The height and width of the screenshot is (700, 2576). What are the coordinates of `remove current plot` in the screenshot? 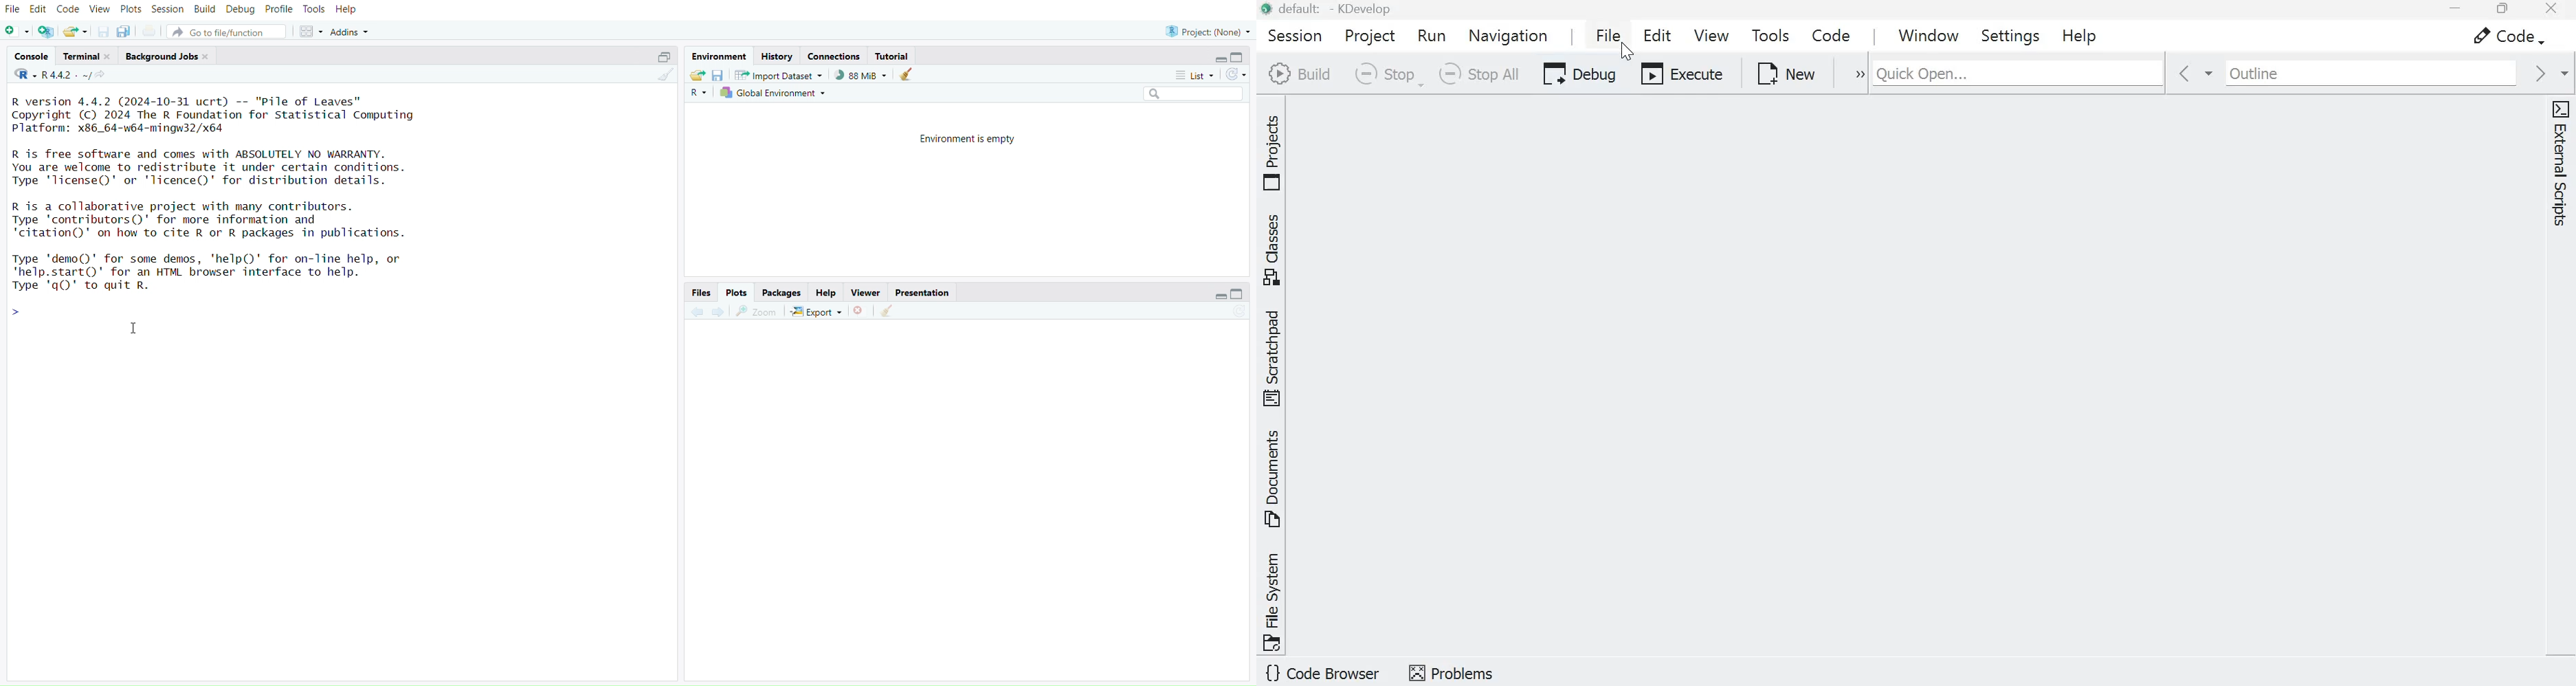 It's located at (861, 311).